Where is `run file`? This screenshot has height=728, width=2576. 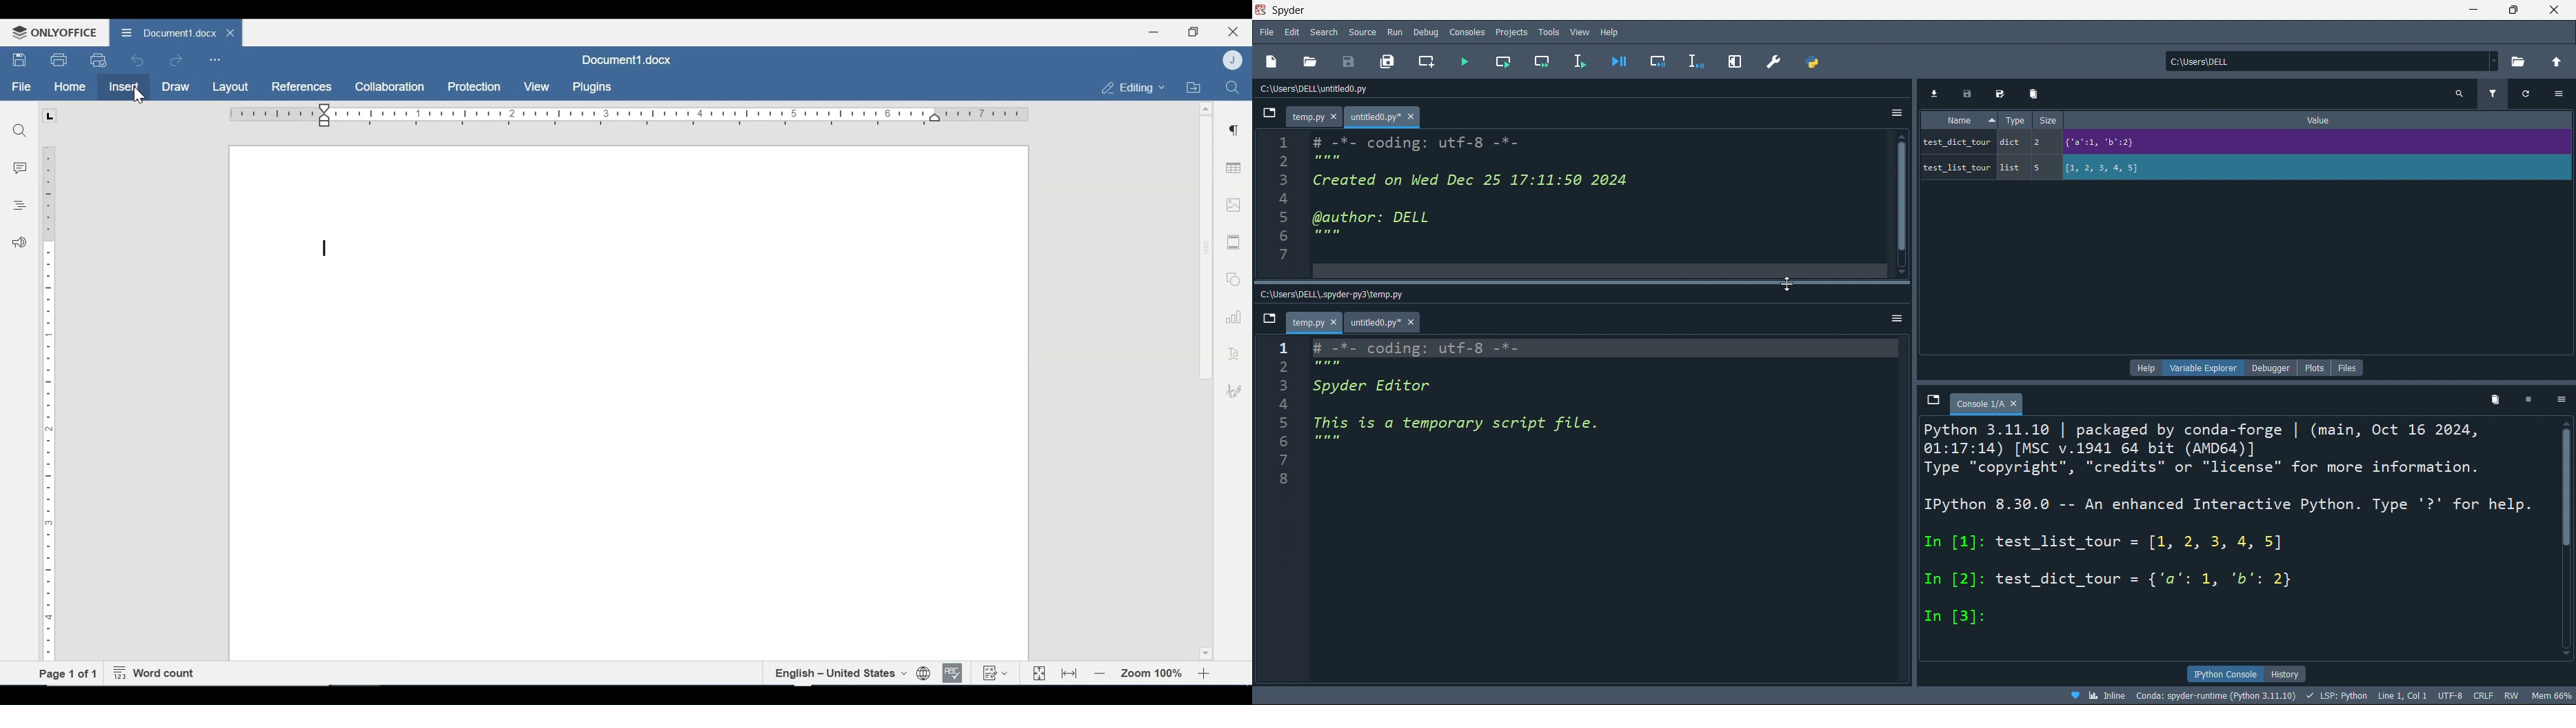 run file is located at coordinates (1466, 62).